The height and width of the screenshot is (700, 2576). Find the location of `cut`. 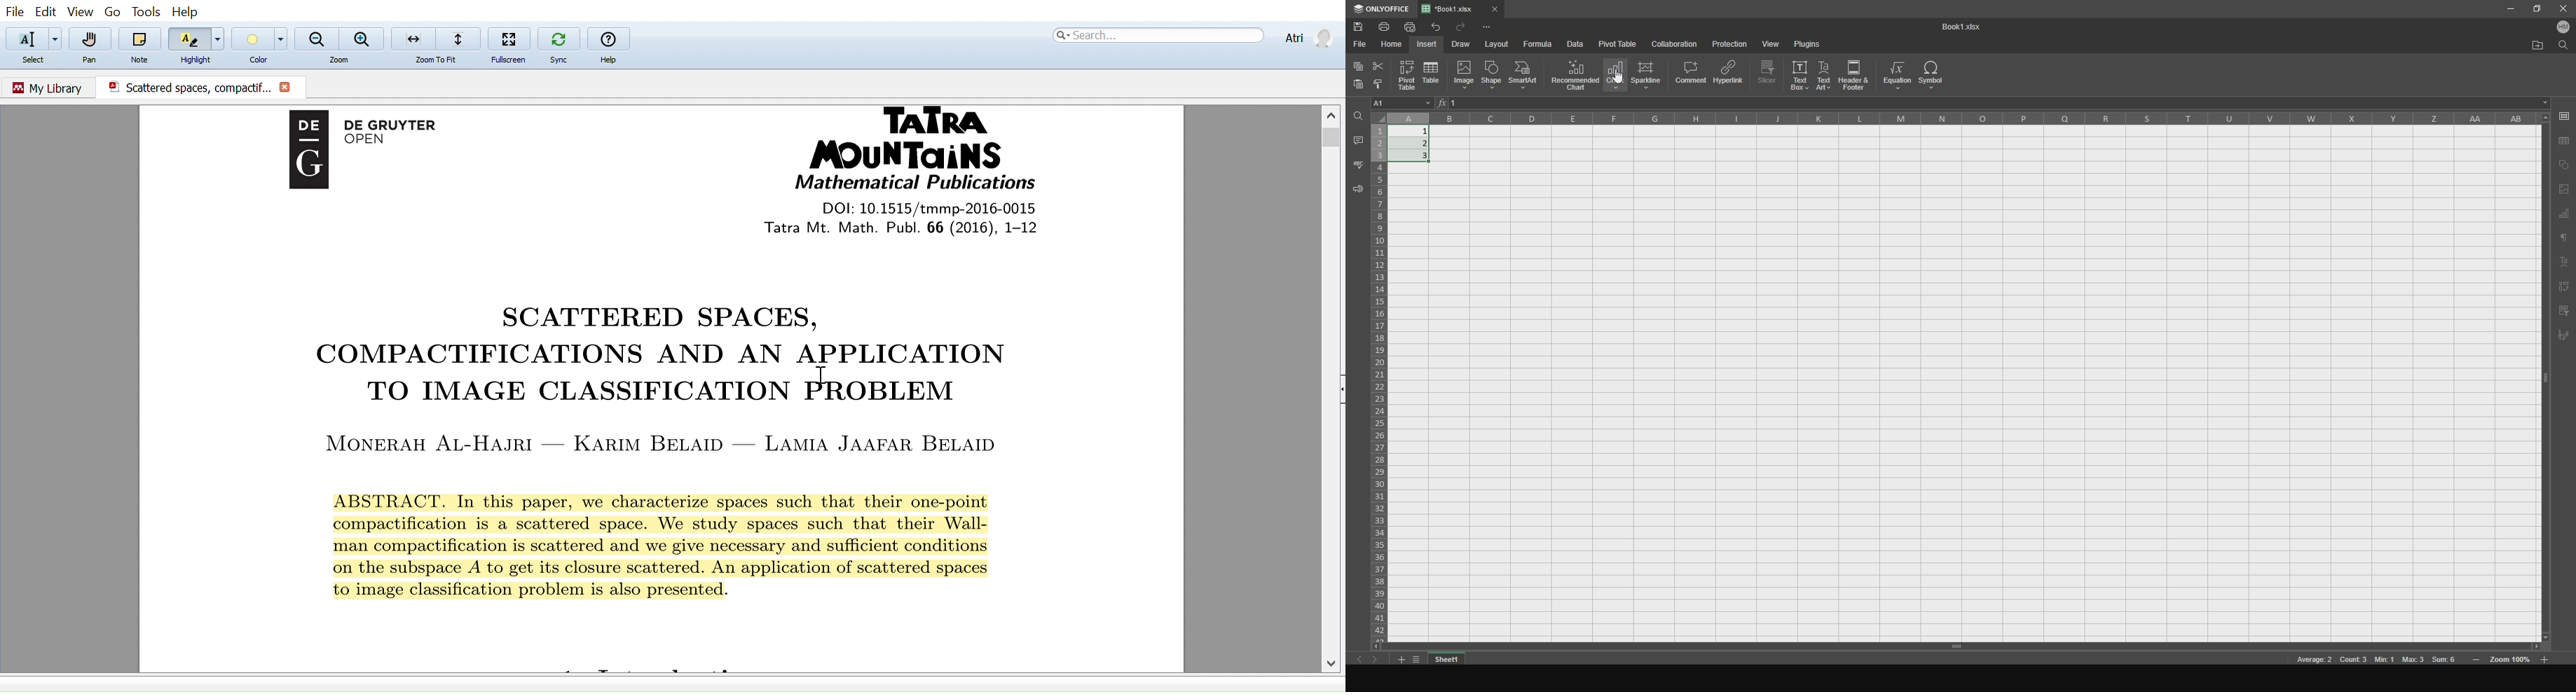

cut is located at coordinates (1379, 64).